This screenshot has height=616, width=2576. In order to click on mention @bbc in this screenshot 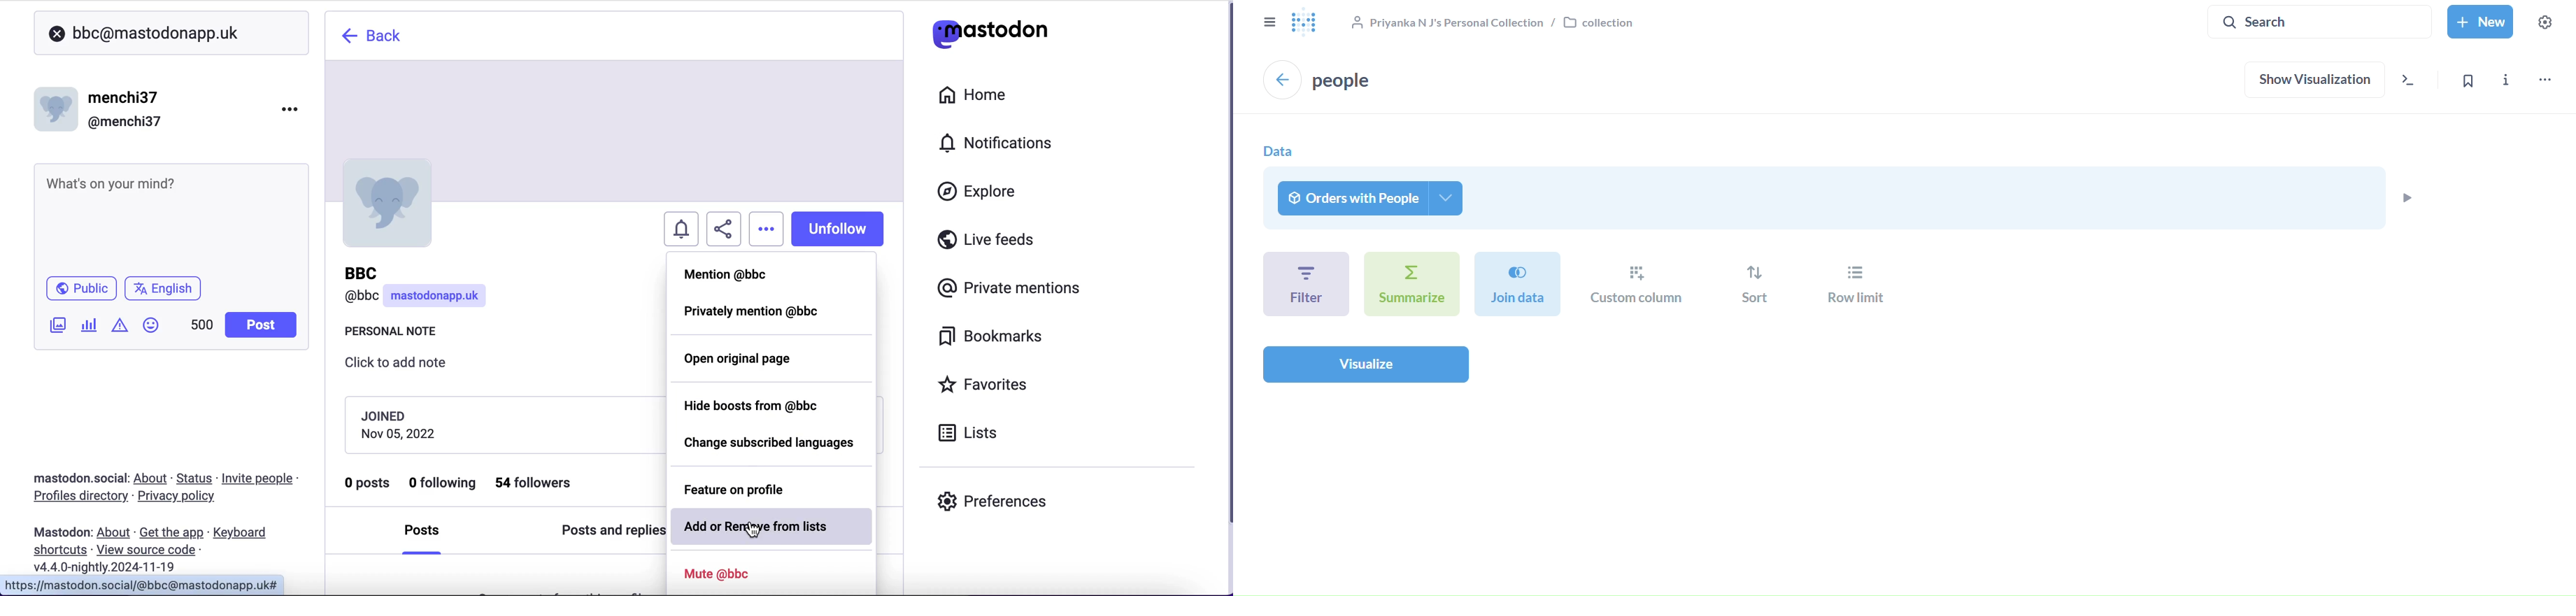, I will do `click(740, 275)`.